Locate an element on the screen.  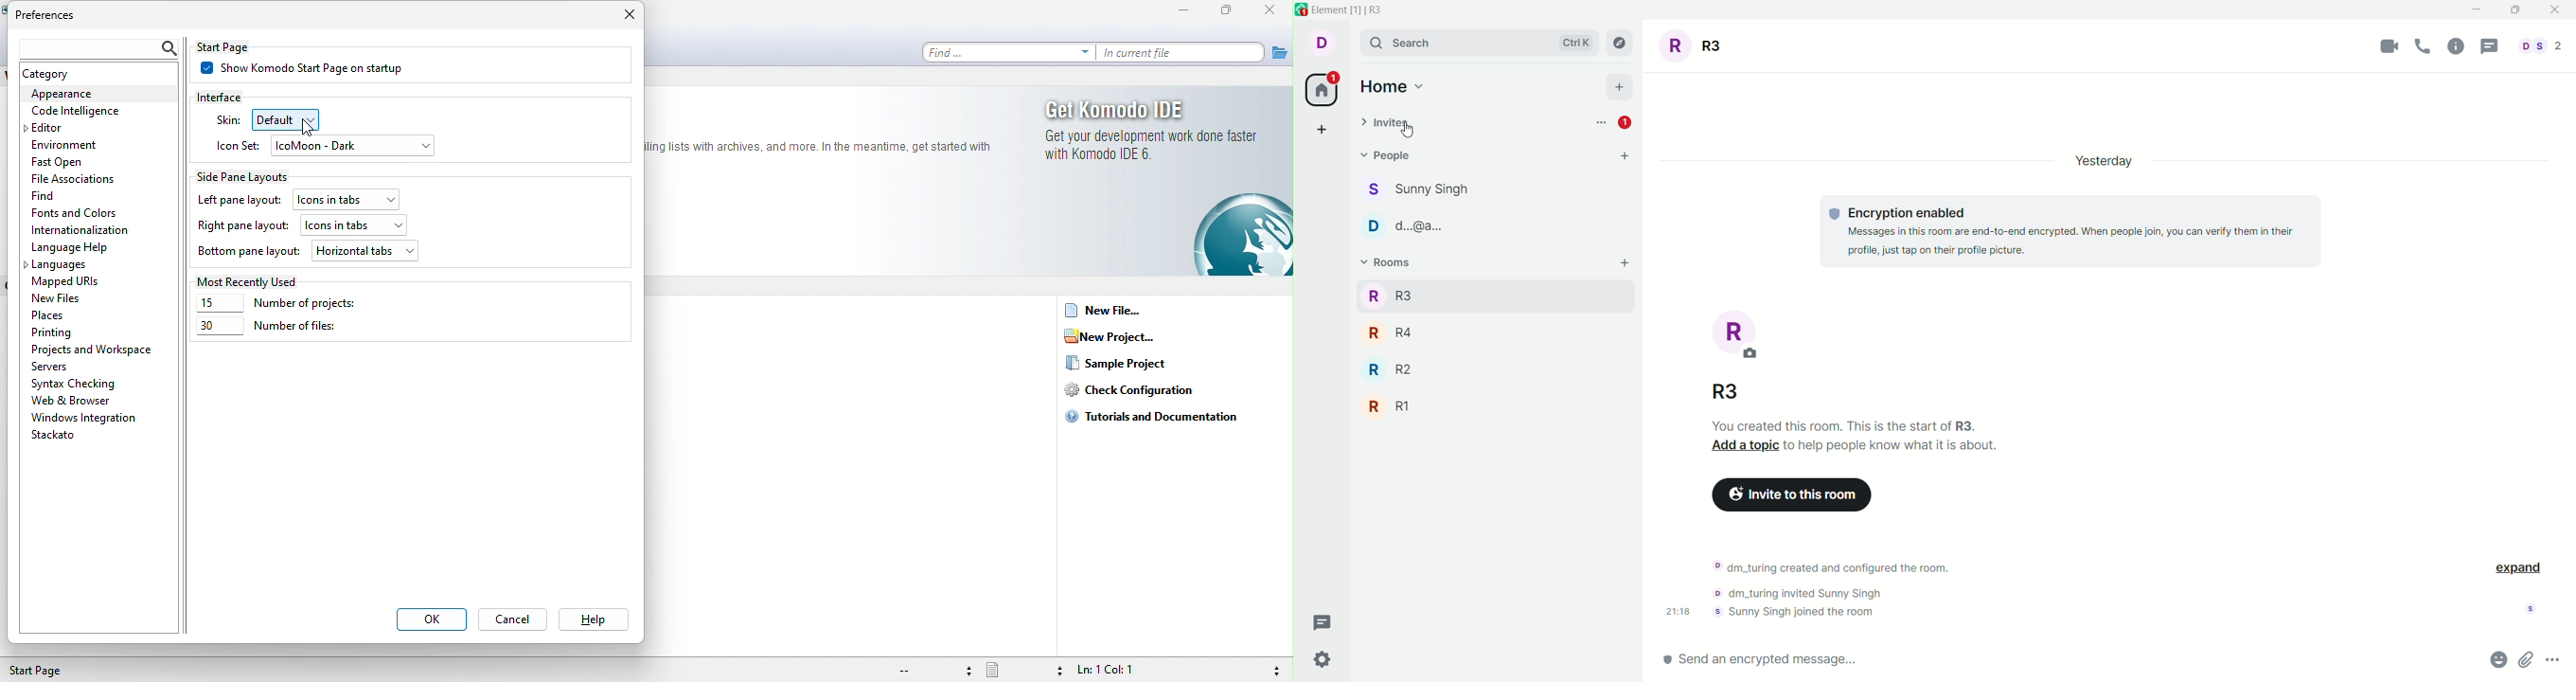
textr is located at coordinates (1891, 445).